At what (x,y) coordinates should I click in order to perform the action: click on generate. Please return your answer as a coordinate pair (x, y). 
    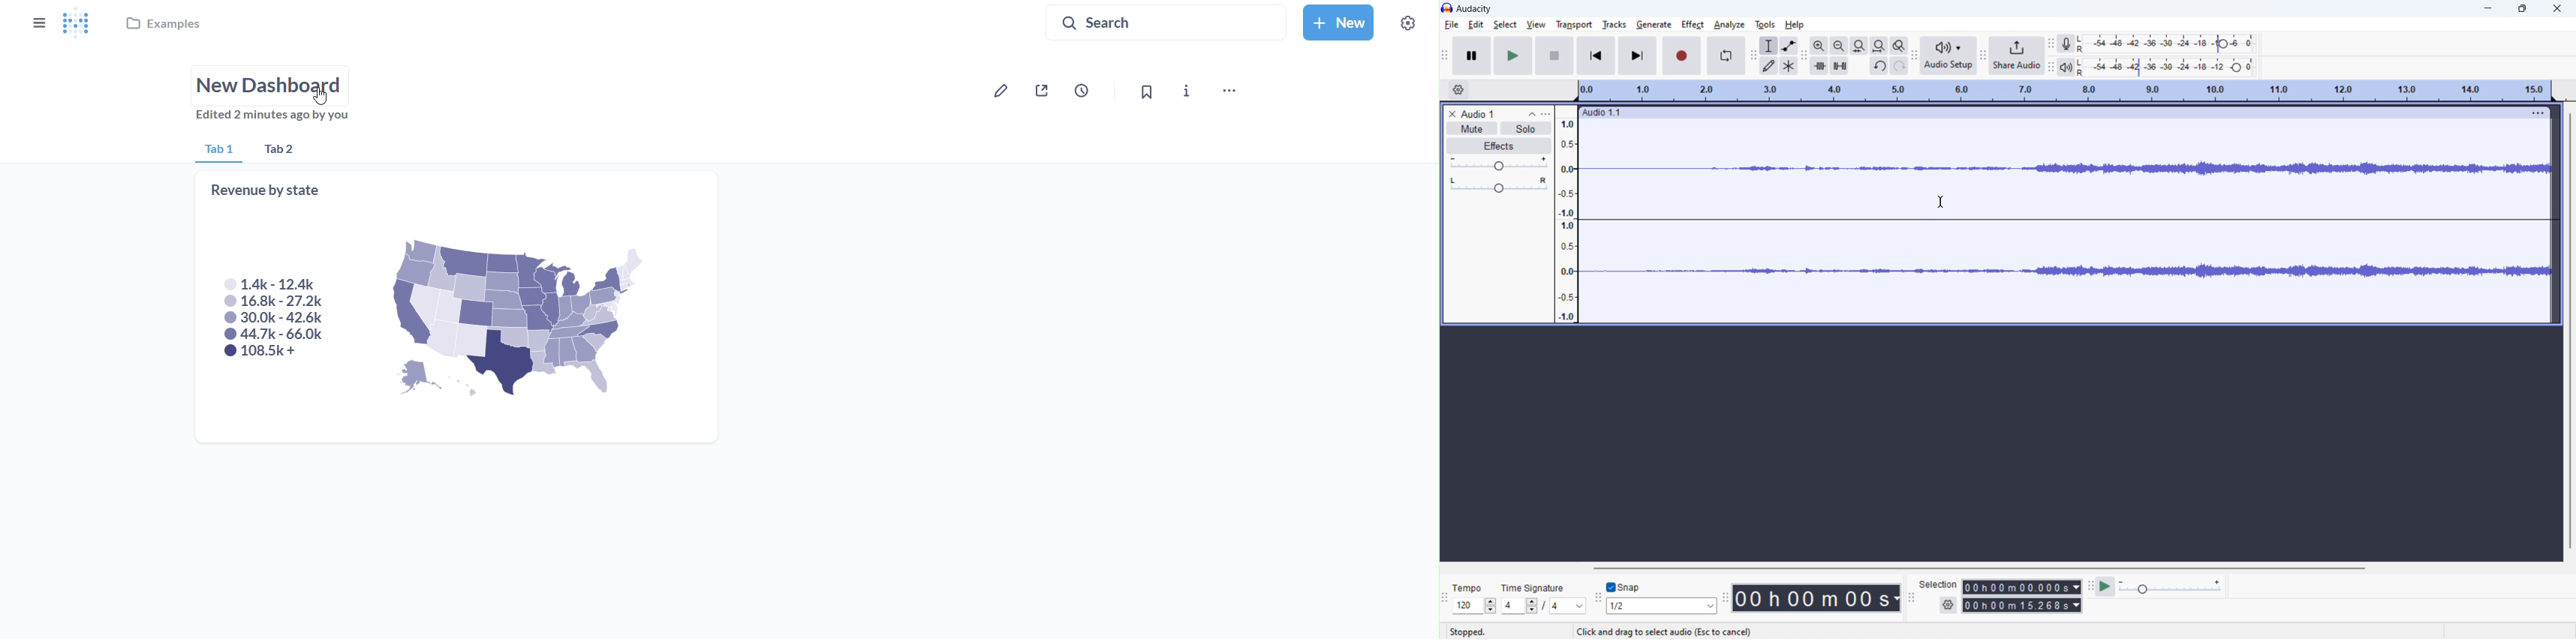
    Looking at the image, I should click on (1654, 24).